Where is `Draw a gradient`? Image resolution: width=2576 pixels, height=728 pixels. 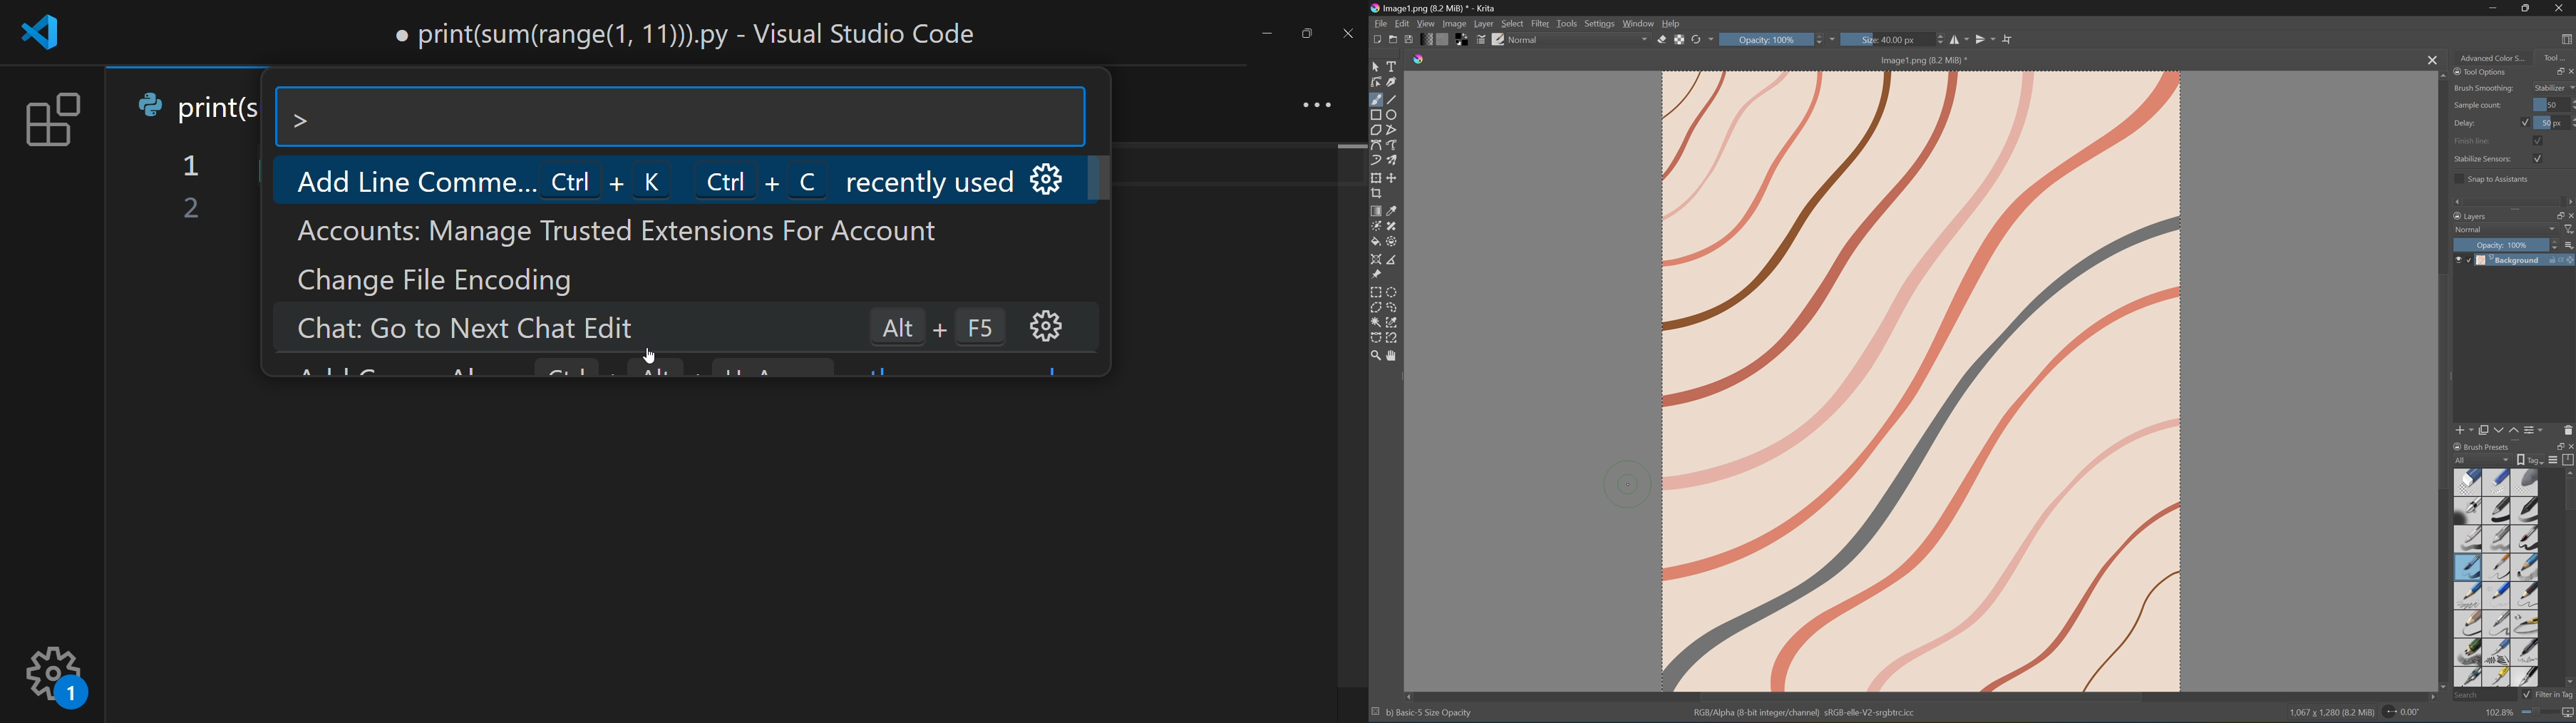
Draw a gradient is located at coordinates (1377, 210).